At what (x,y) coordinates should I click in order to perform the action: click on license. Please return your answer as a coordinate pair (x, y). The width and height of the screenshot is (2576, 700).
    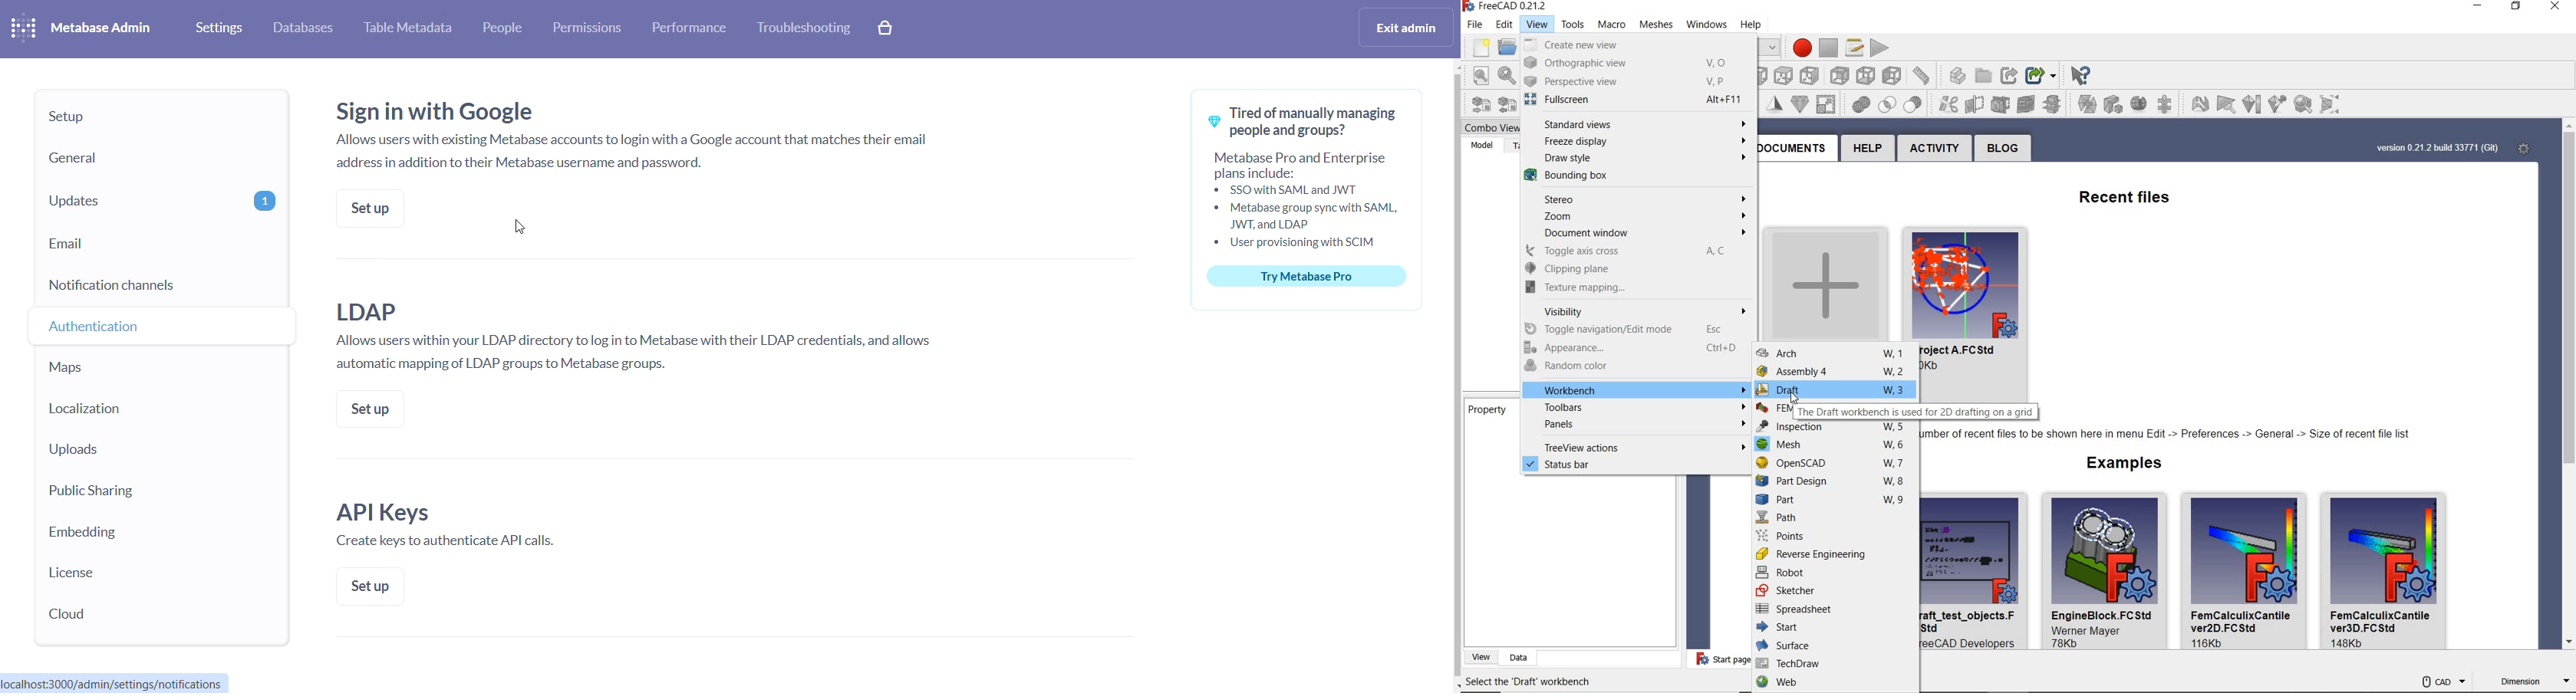
    Looking at the image, I should click on (104, 570).